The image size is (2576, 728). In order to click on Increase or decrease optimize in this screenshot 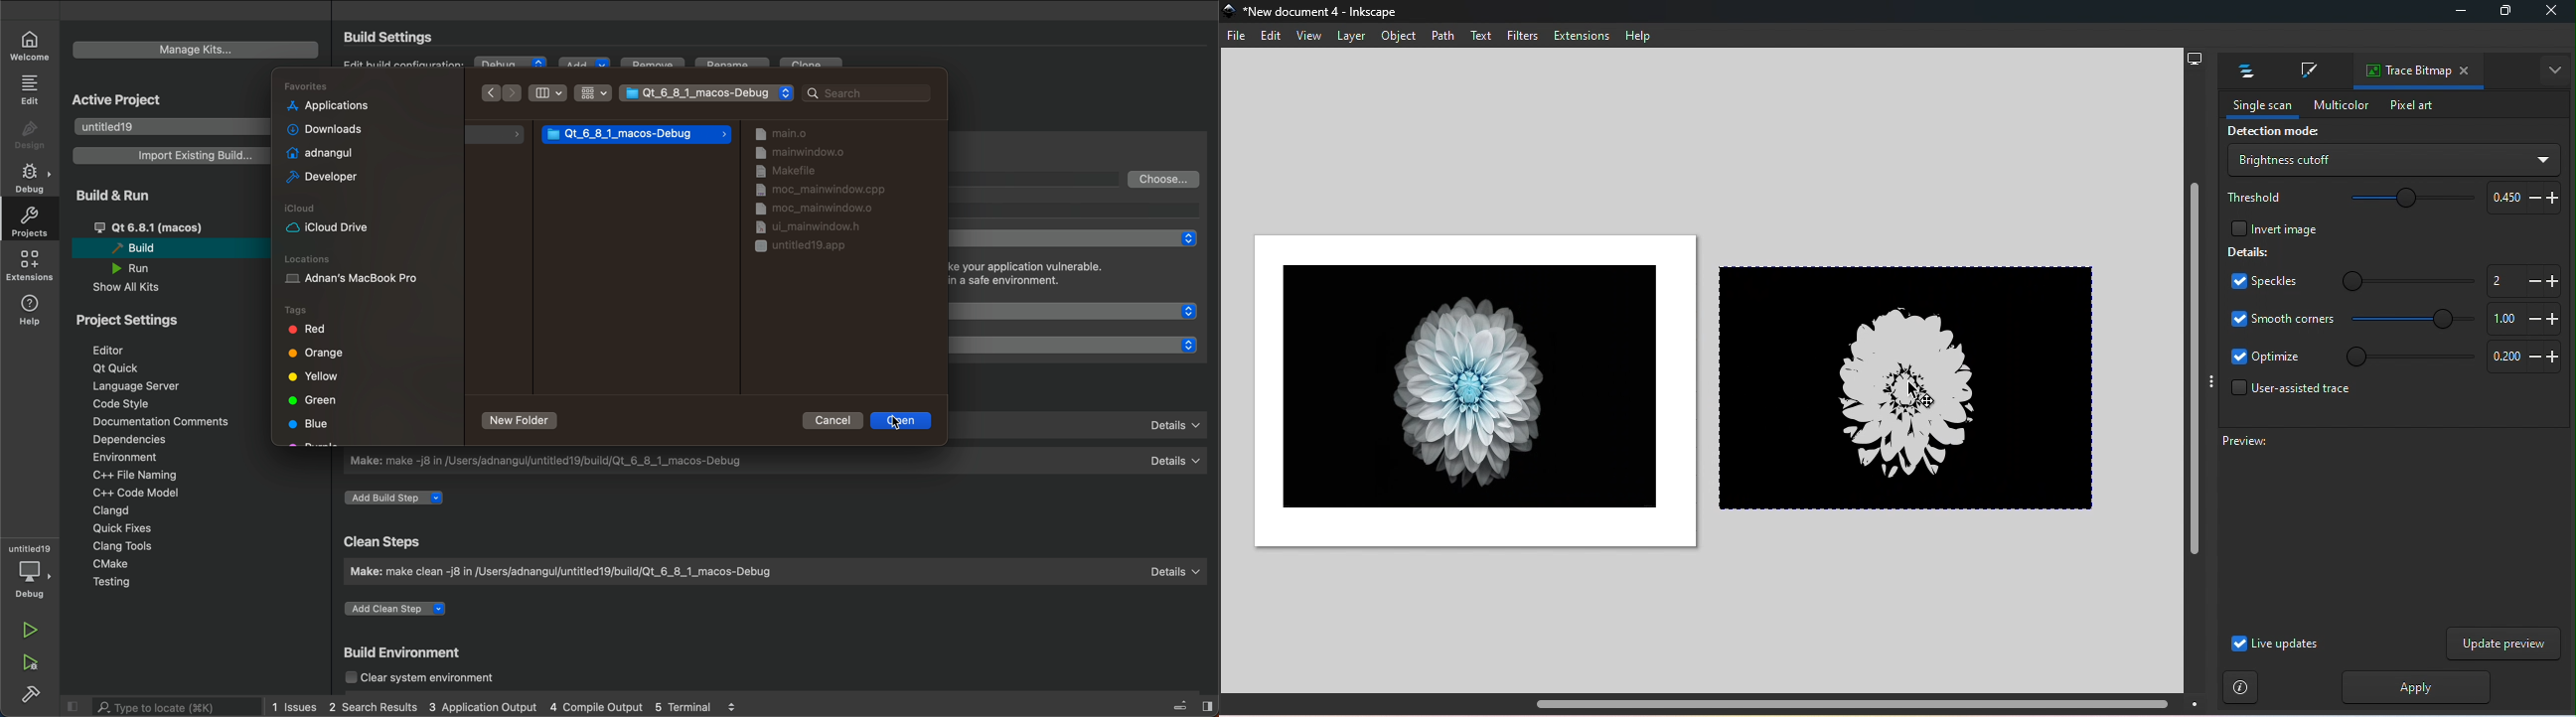, I will do `click(2520, 358)`.